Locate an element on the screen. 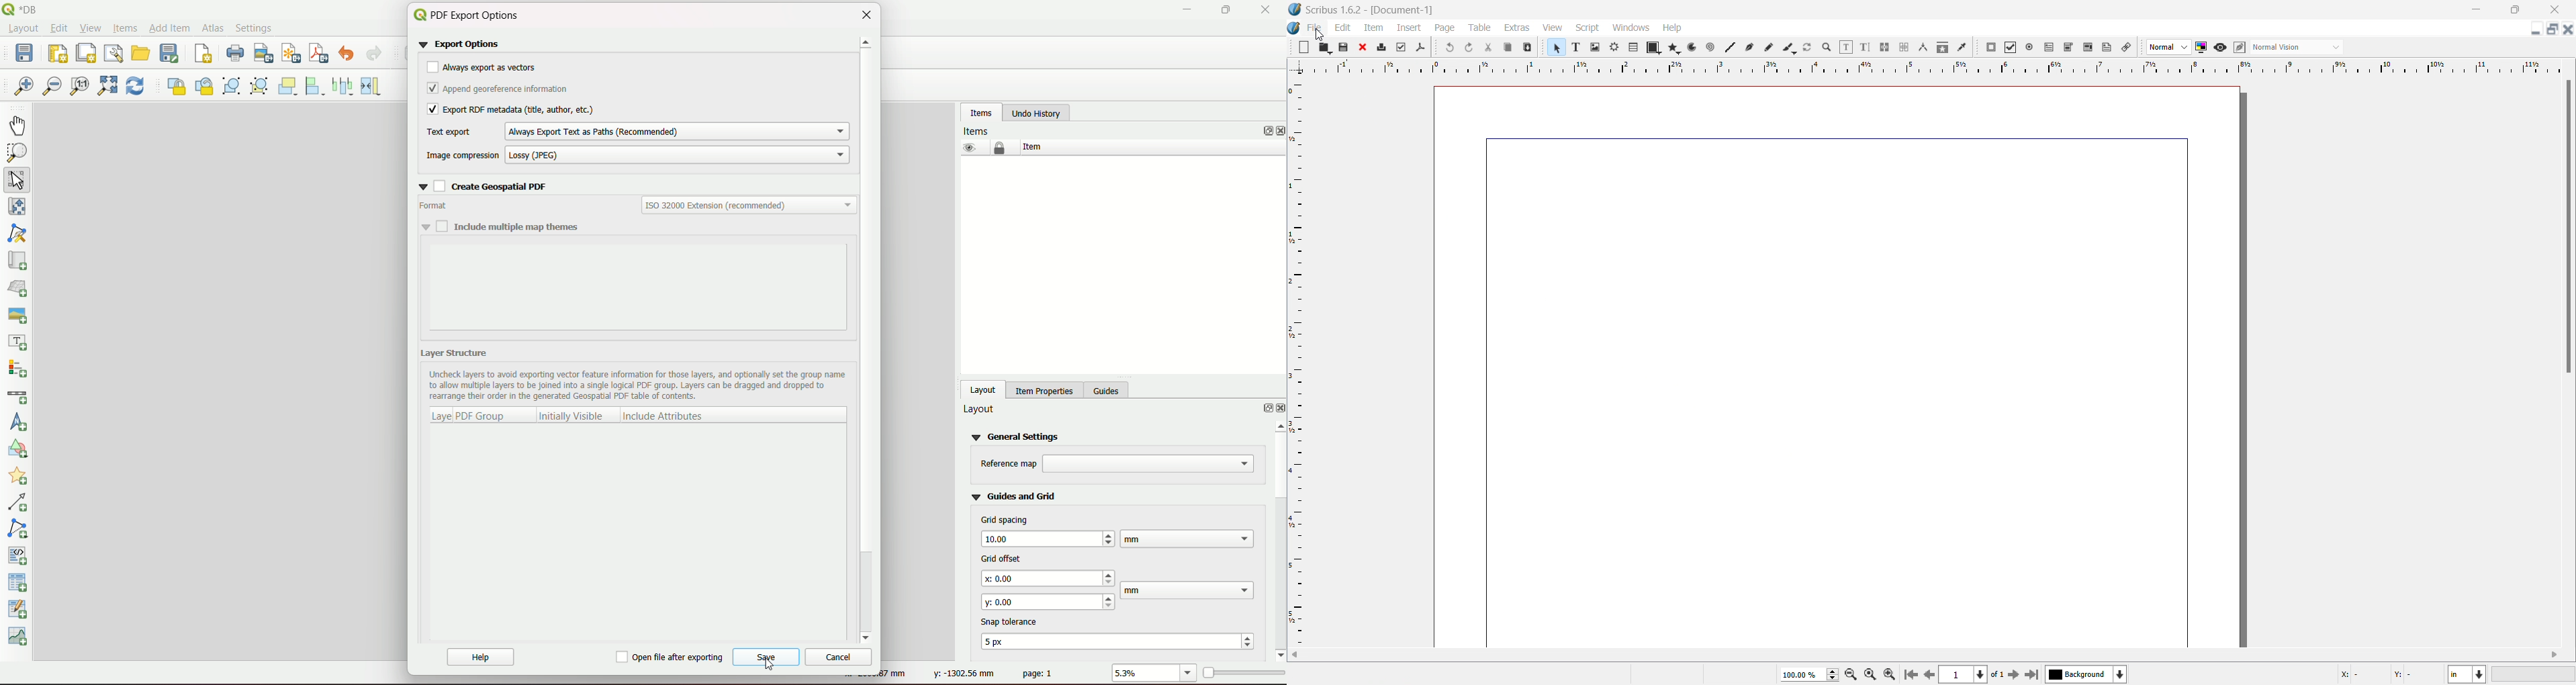 The image size is (2576, 700). zoom is located at coordinates (17, 153).